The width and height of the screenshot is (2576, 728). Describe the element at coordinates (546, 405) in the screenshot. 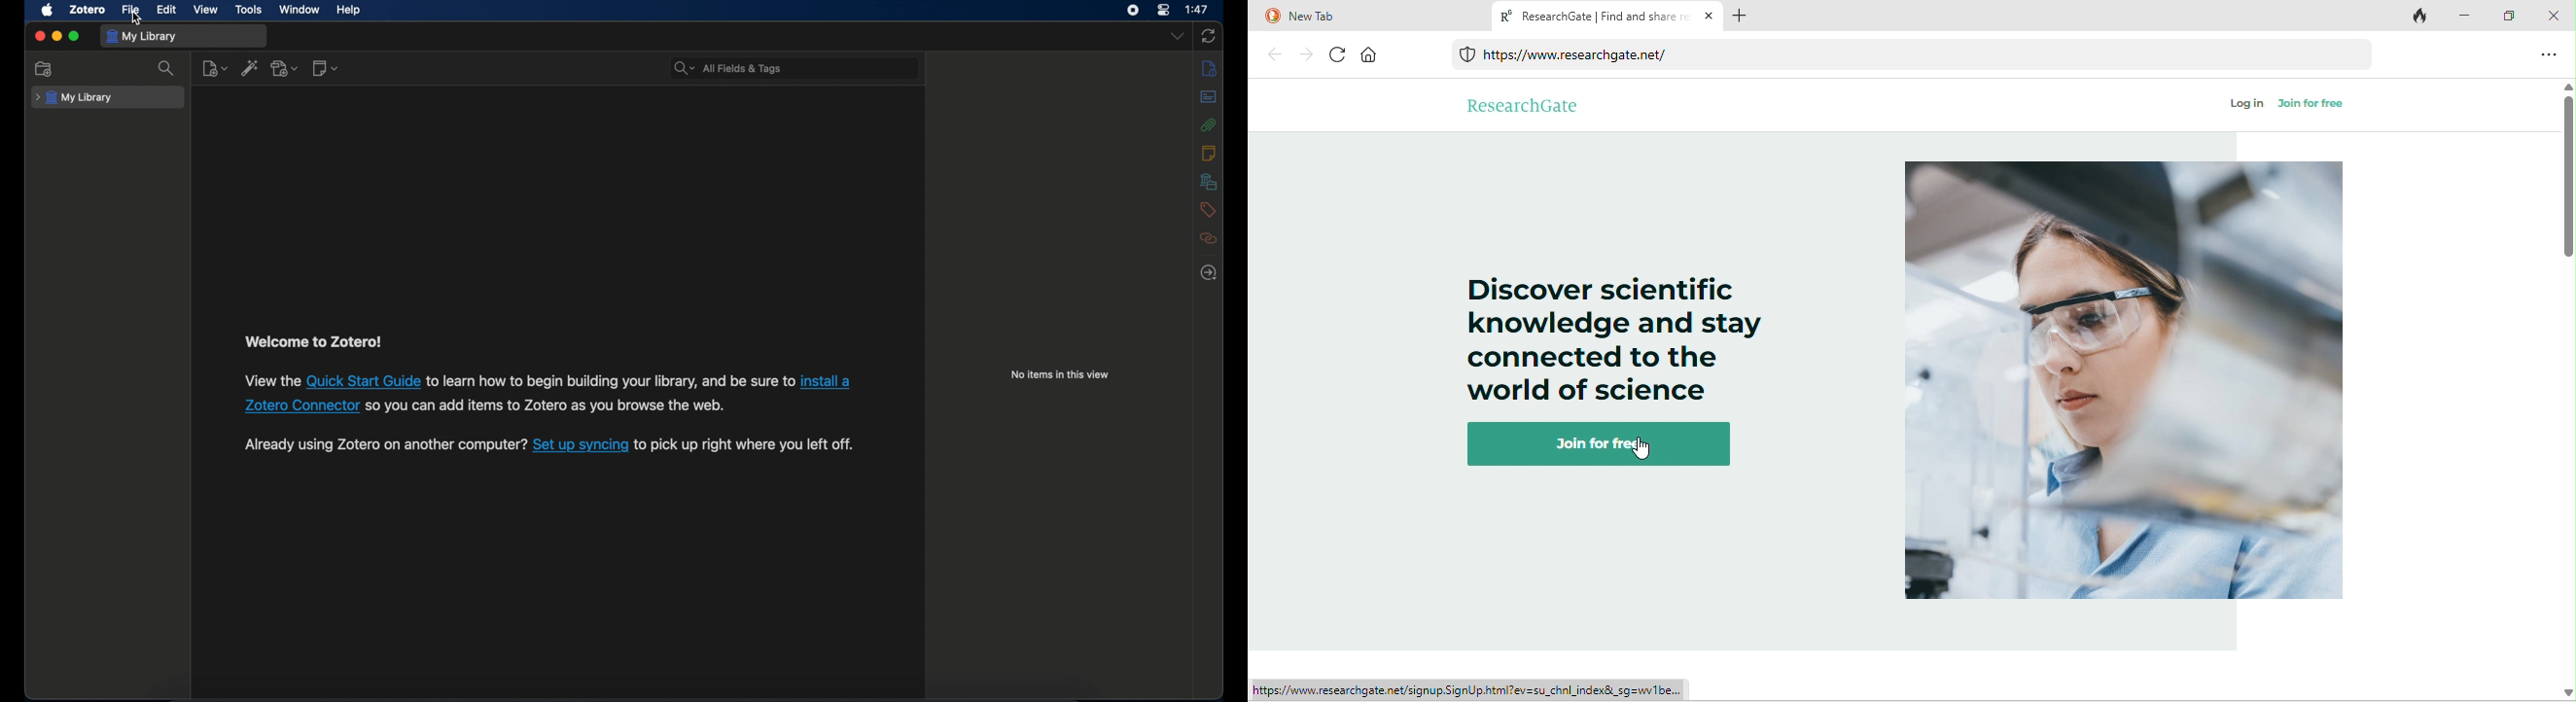

I see `so you can add items to Zotero as you browse the web.` at that location.